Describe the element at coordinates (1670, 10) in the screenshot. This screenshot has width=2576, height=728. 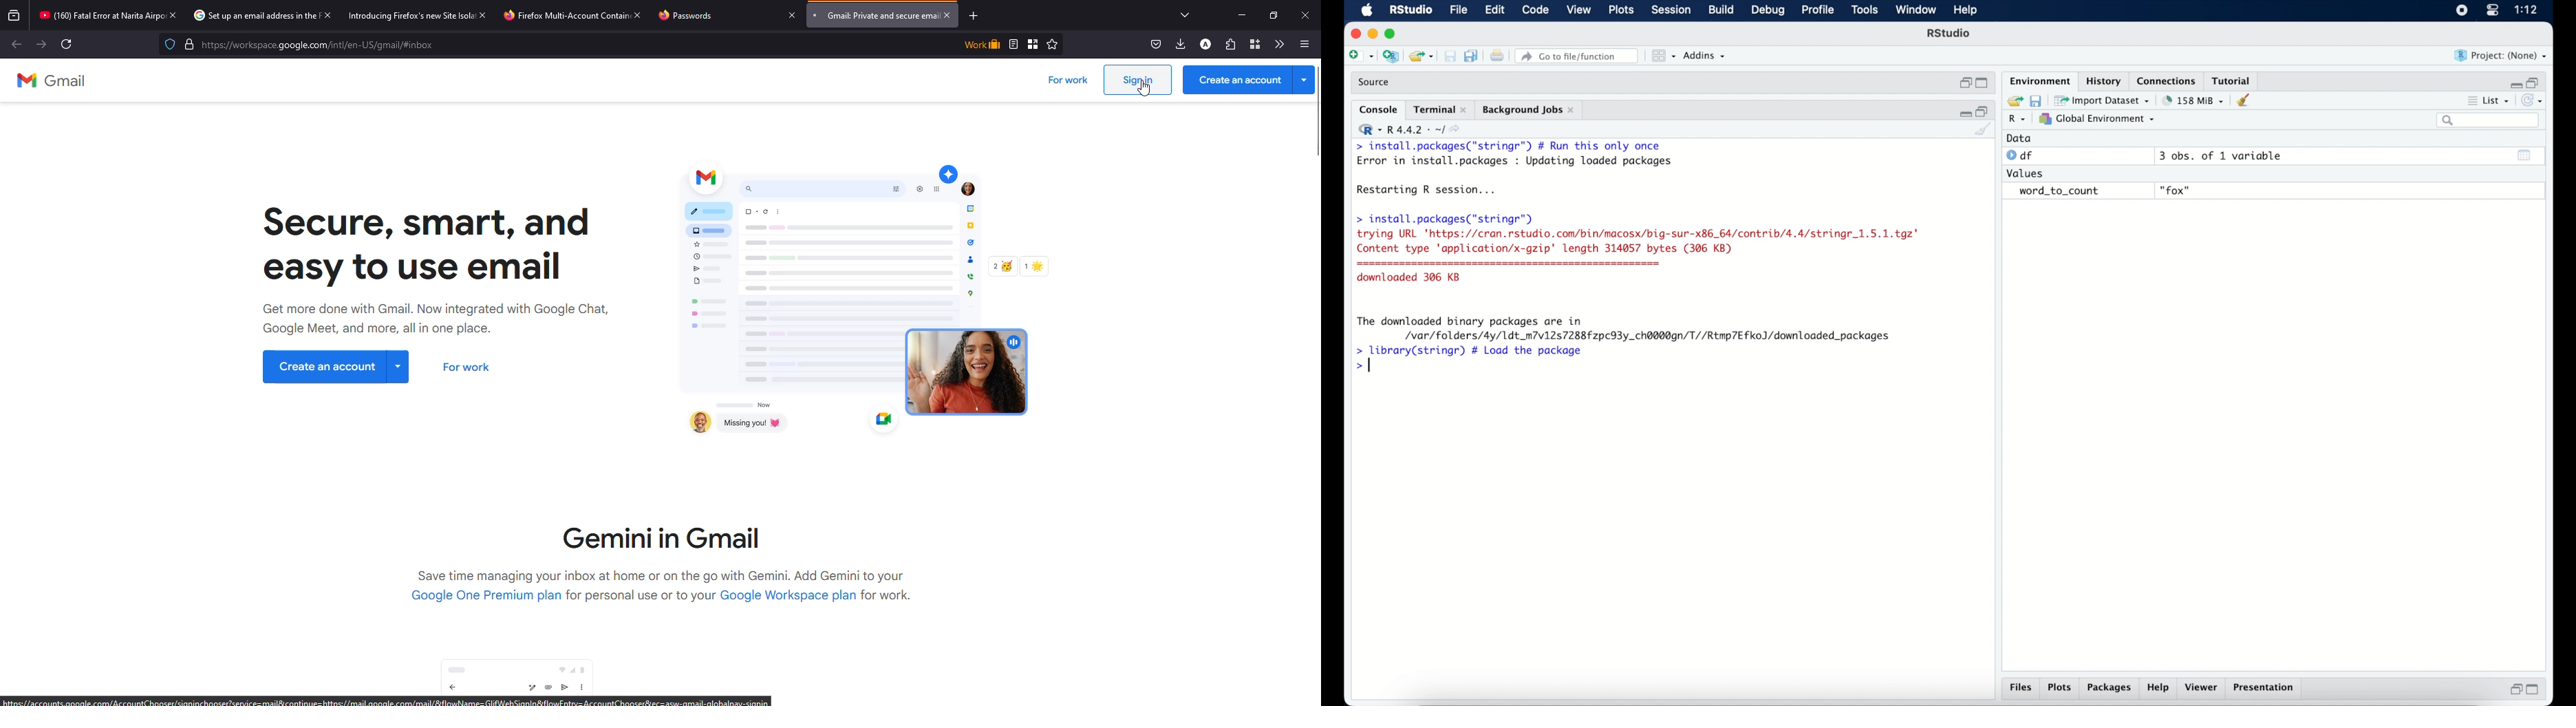
I see `session` at that location.